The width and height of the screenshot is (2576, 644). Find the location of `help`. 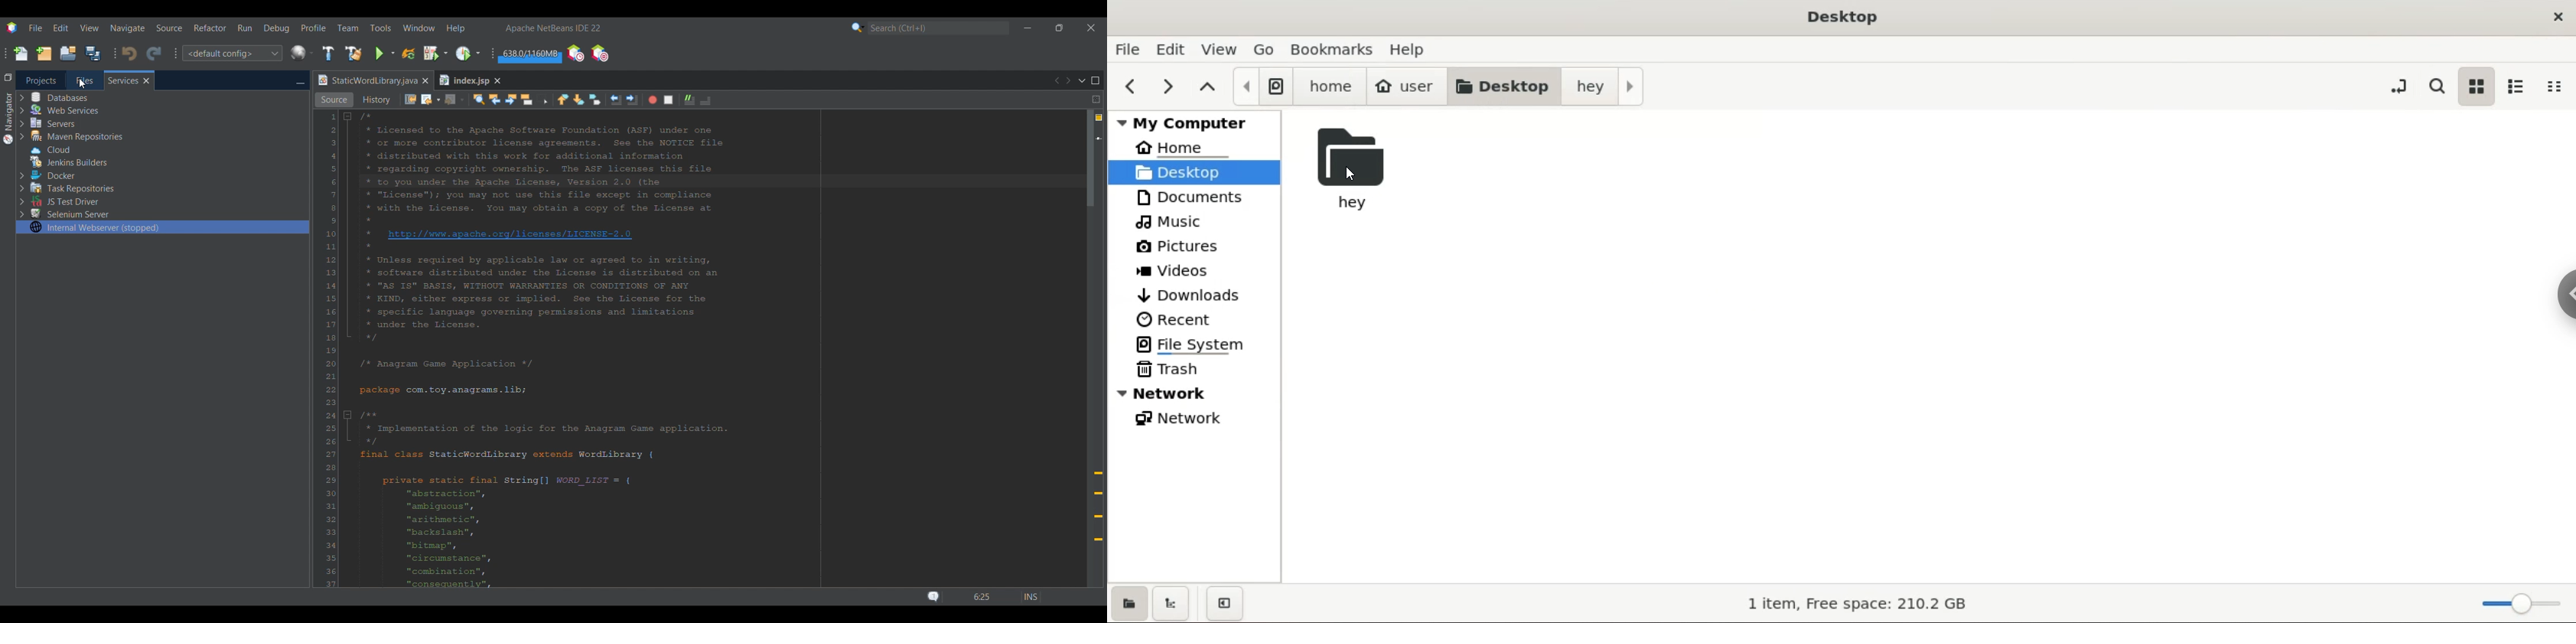

help is located at coordinates (1406, 50).